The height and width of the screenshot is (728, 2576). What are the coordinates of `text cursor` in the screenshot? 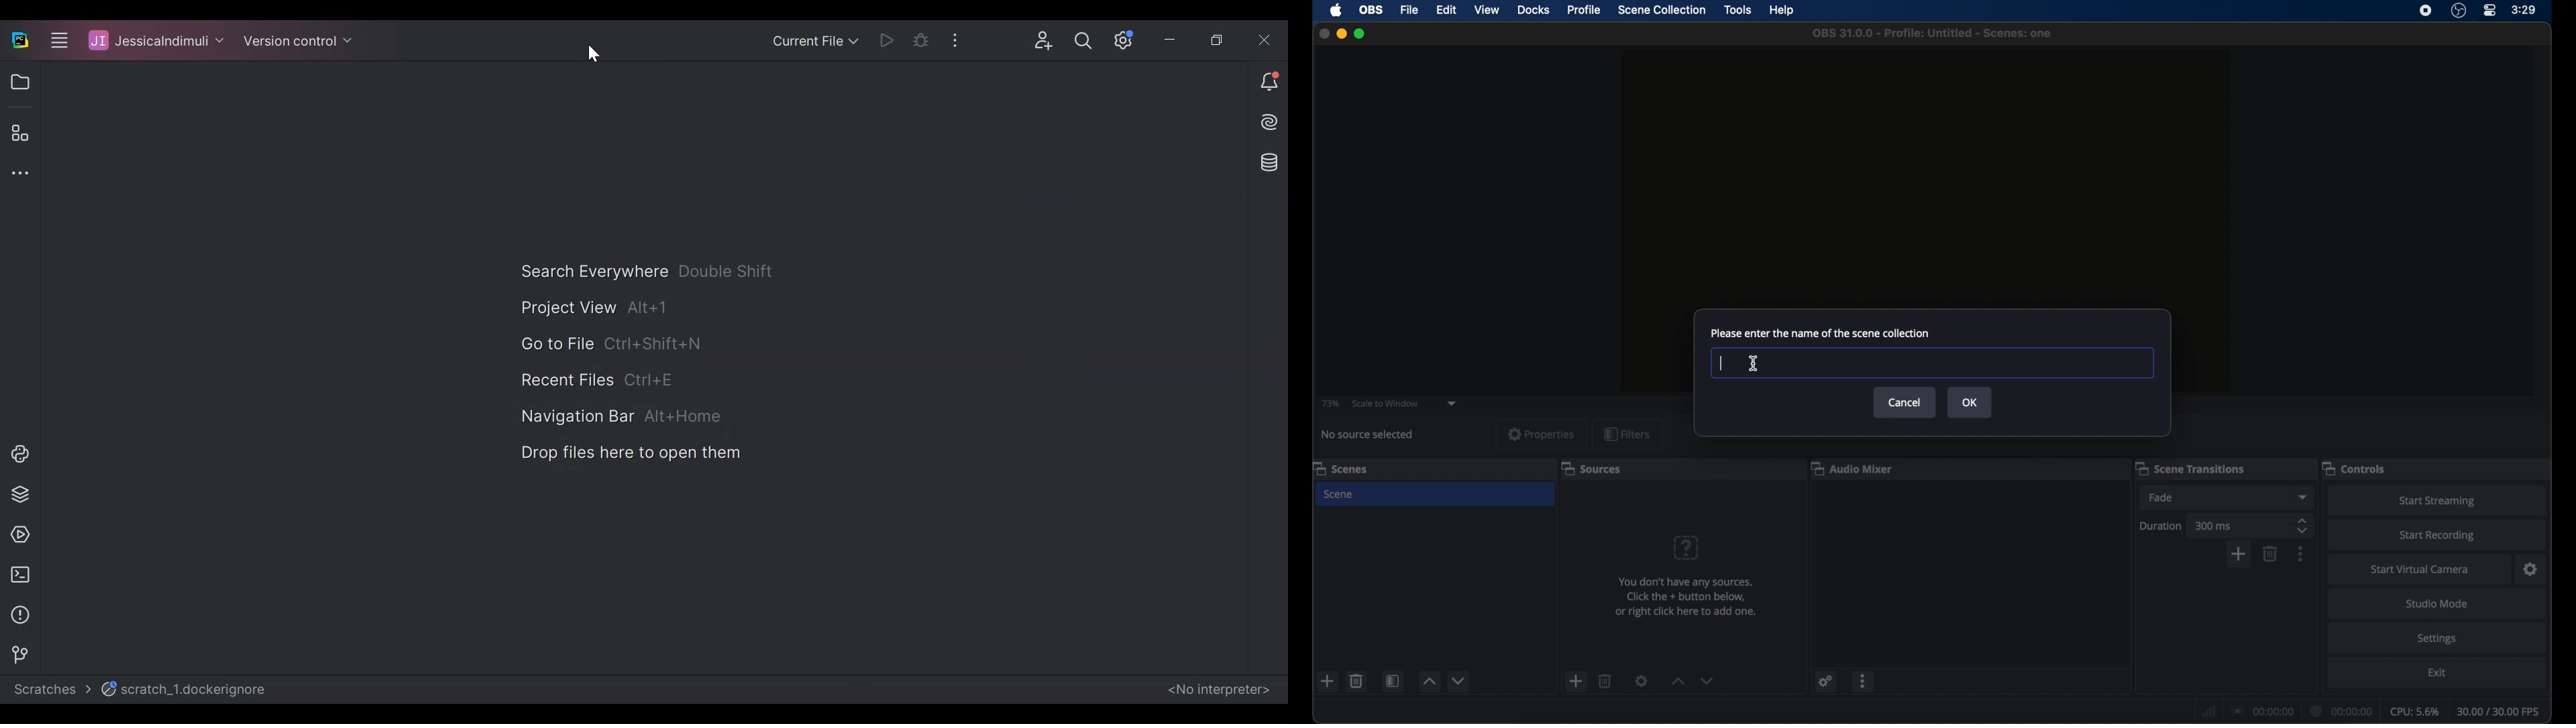 It's located at (1722, 363).